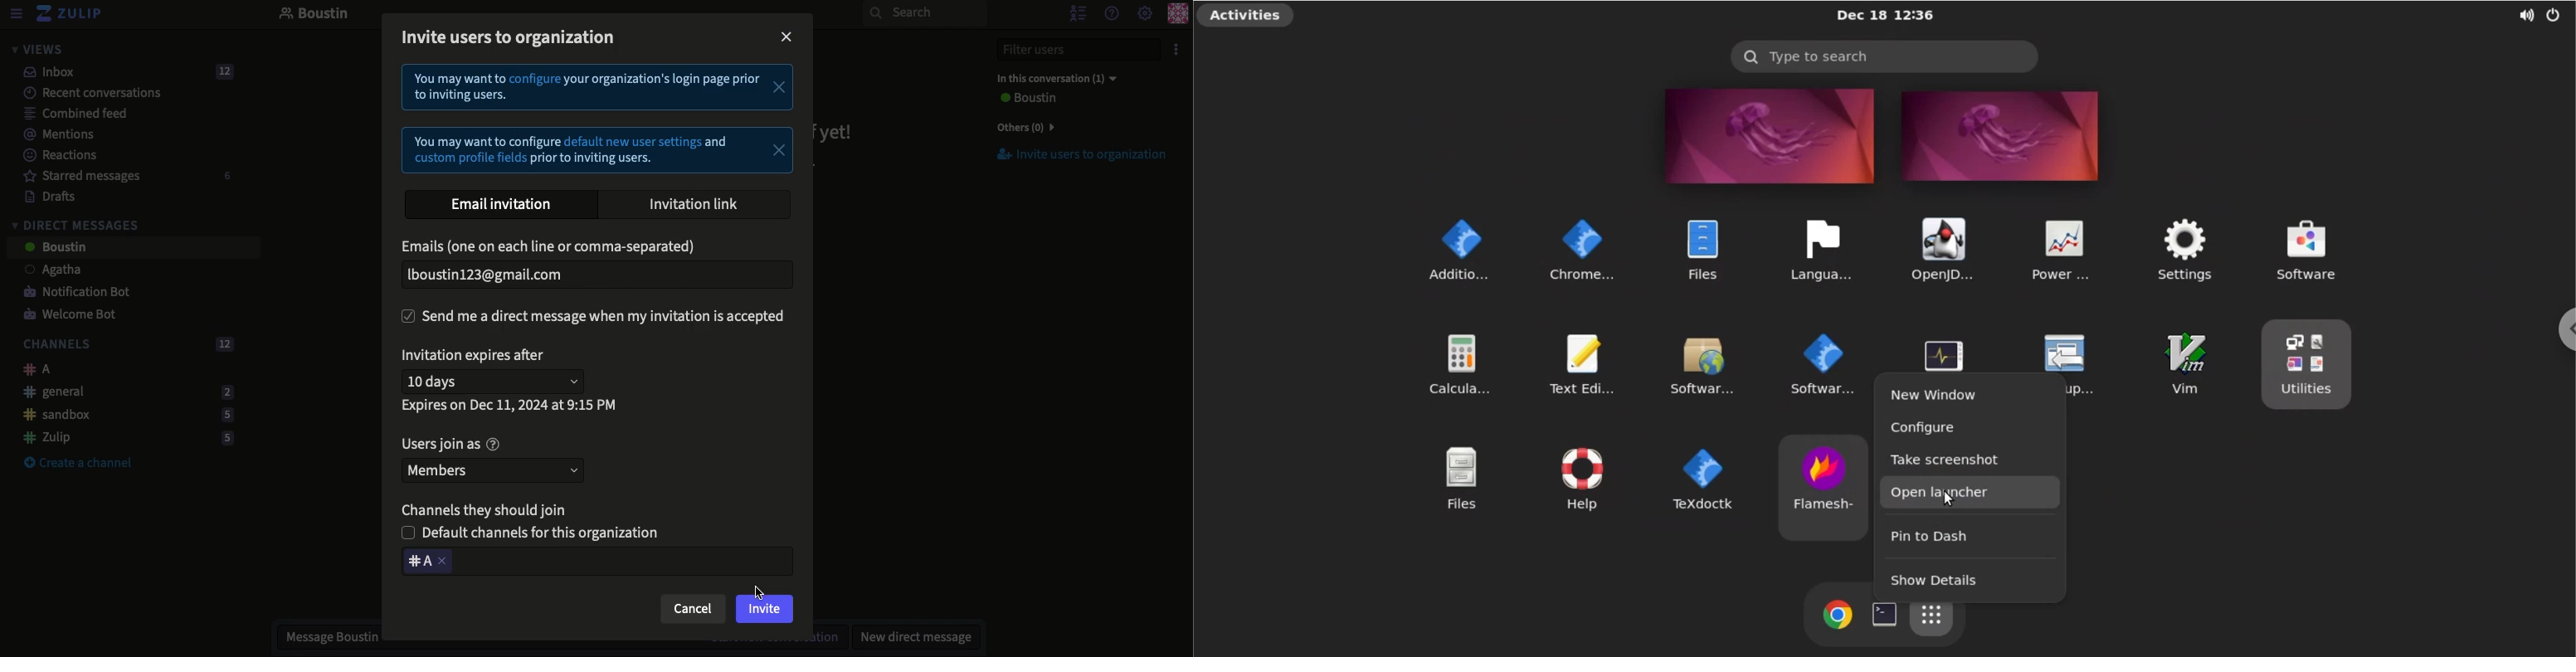  I want to click on Sandbox, so click(122, 416).